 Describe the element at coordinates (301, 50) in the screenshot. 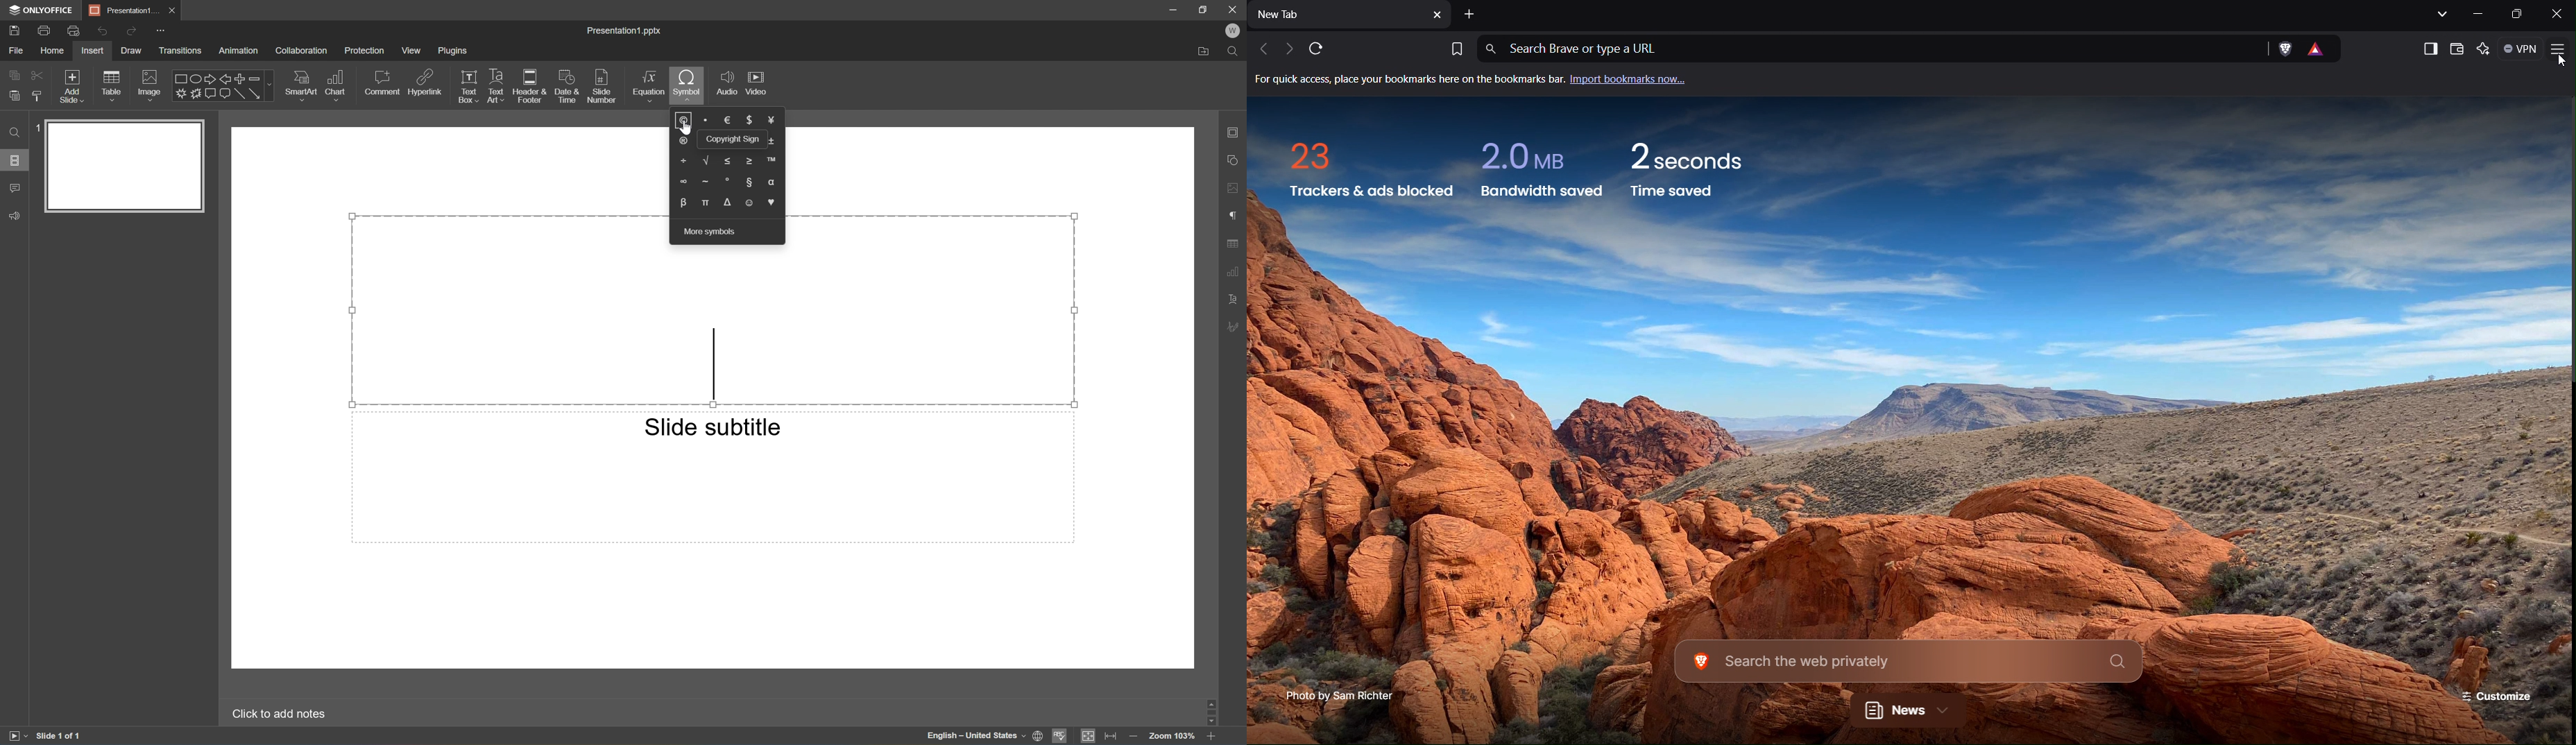

I see `Collaboration` at that location.